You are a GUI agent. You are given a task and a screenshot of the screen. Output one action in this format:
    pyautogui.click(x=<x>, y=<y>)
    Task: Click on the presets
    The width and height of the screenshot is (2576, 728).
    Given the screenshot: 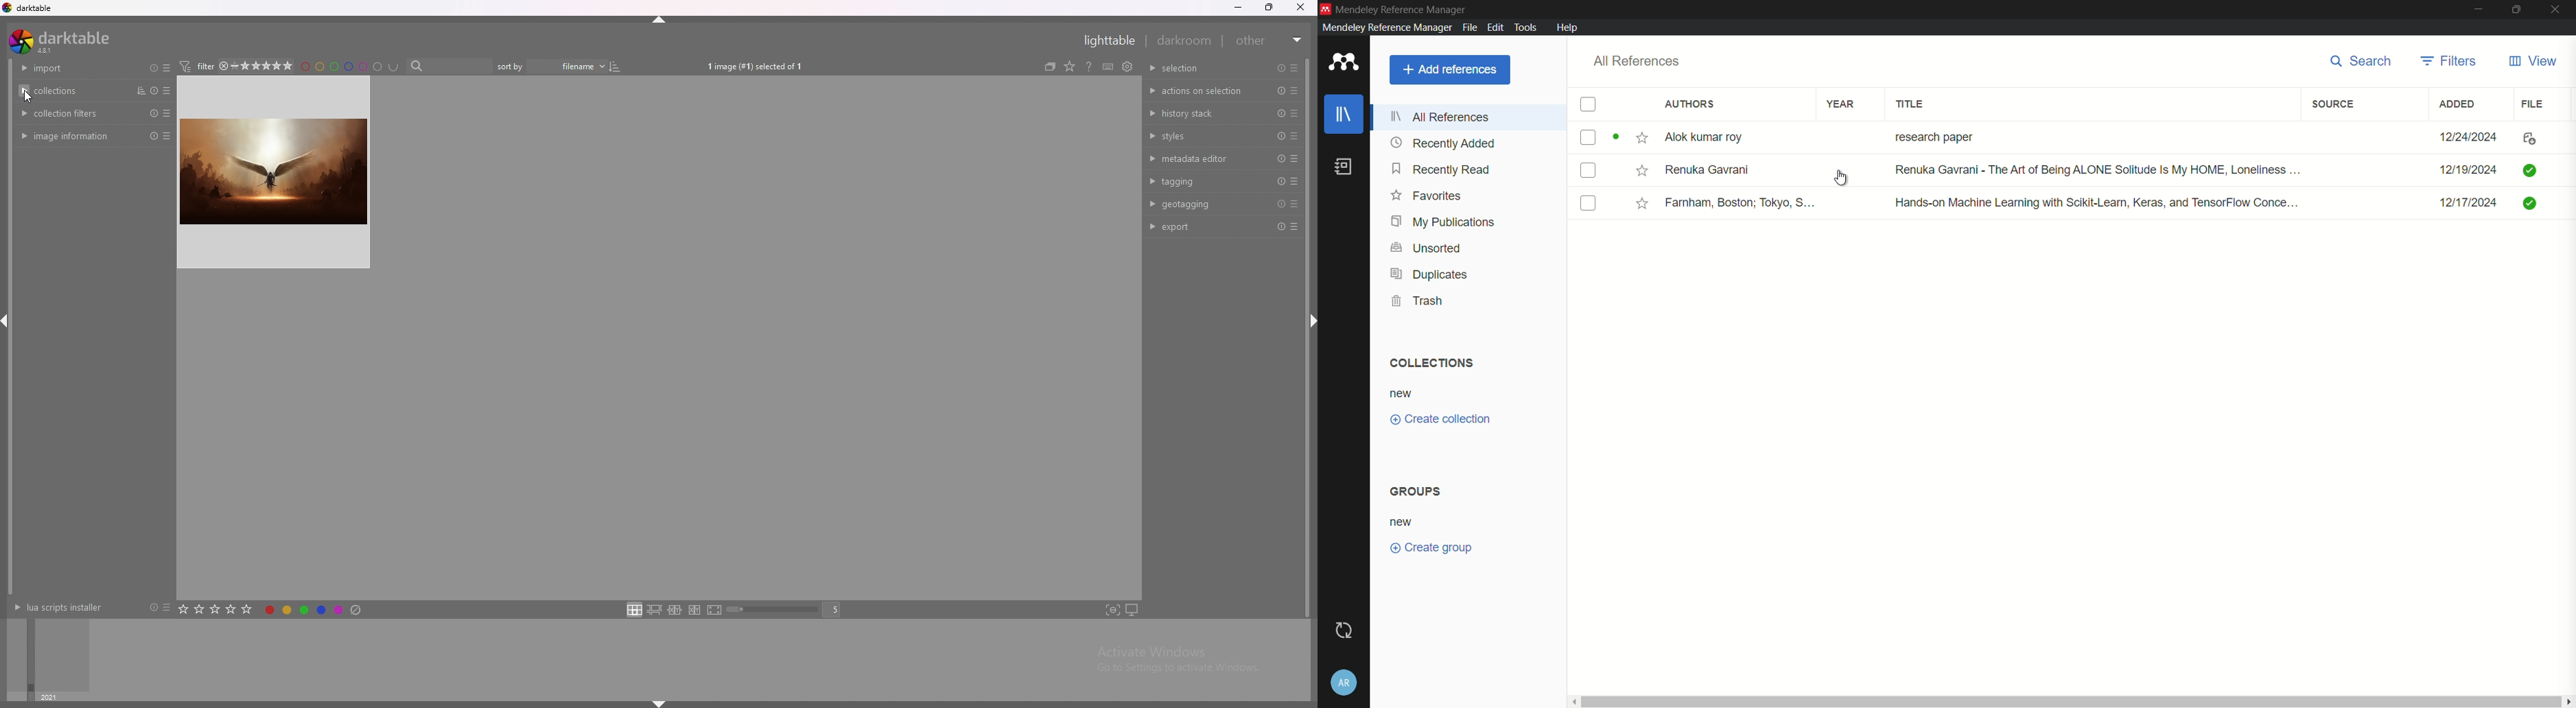 What is the action you would take?
    pyautogui.click(x=1294, y=204)
    